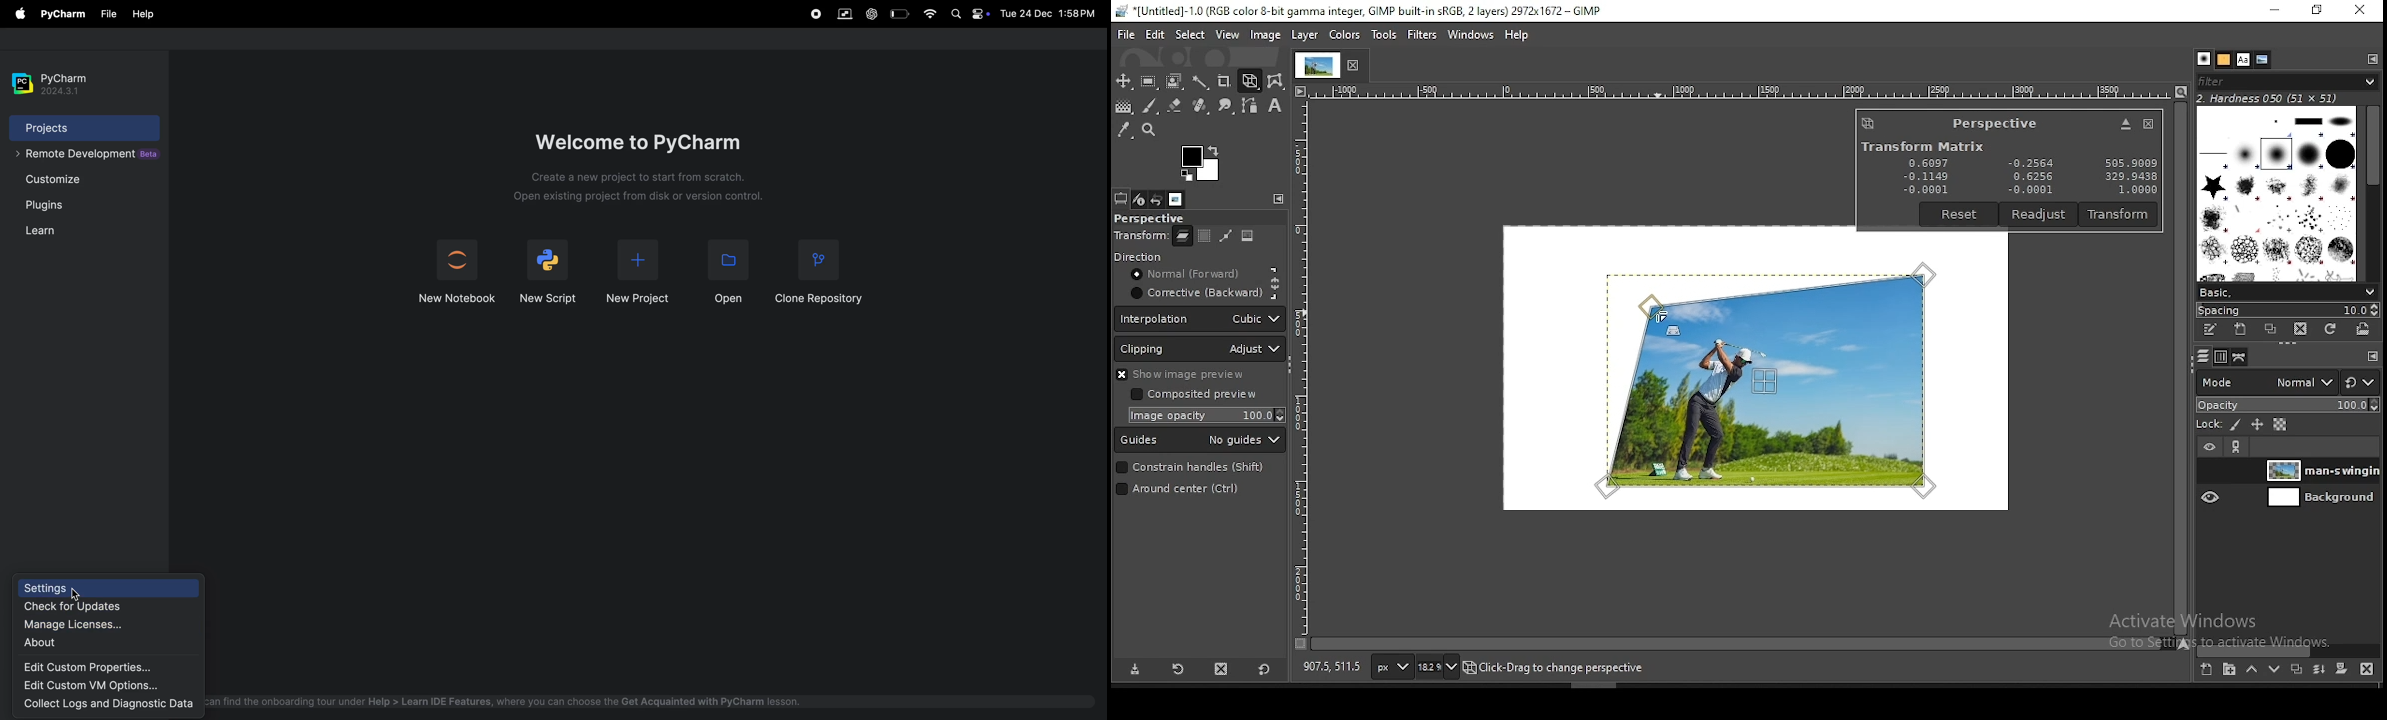 This screenshot has height=728, width=2408. Describe the element at coordinates (1127, 107) in the screenshot. I see `gradient tool` at that location.